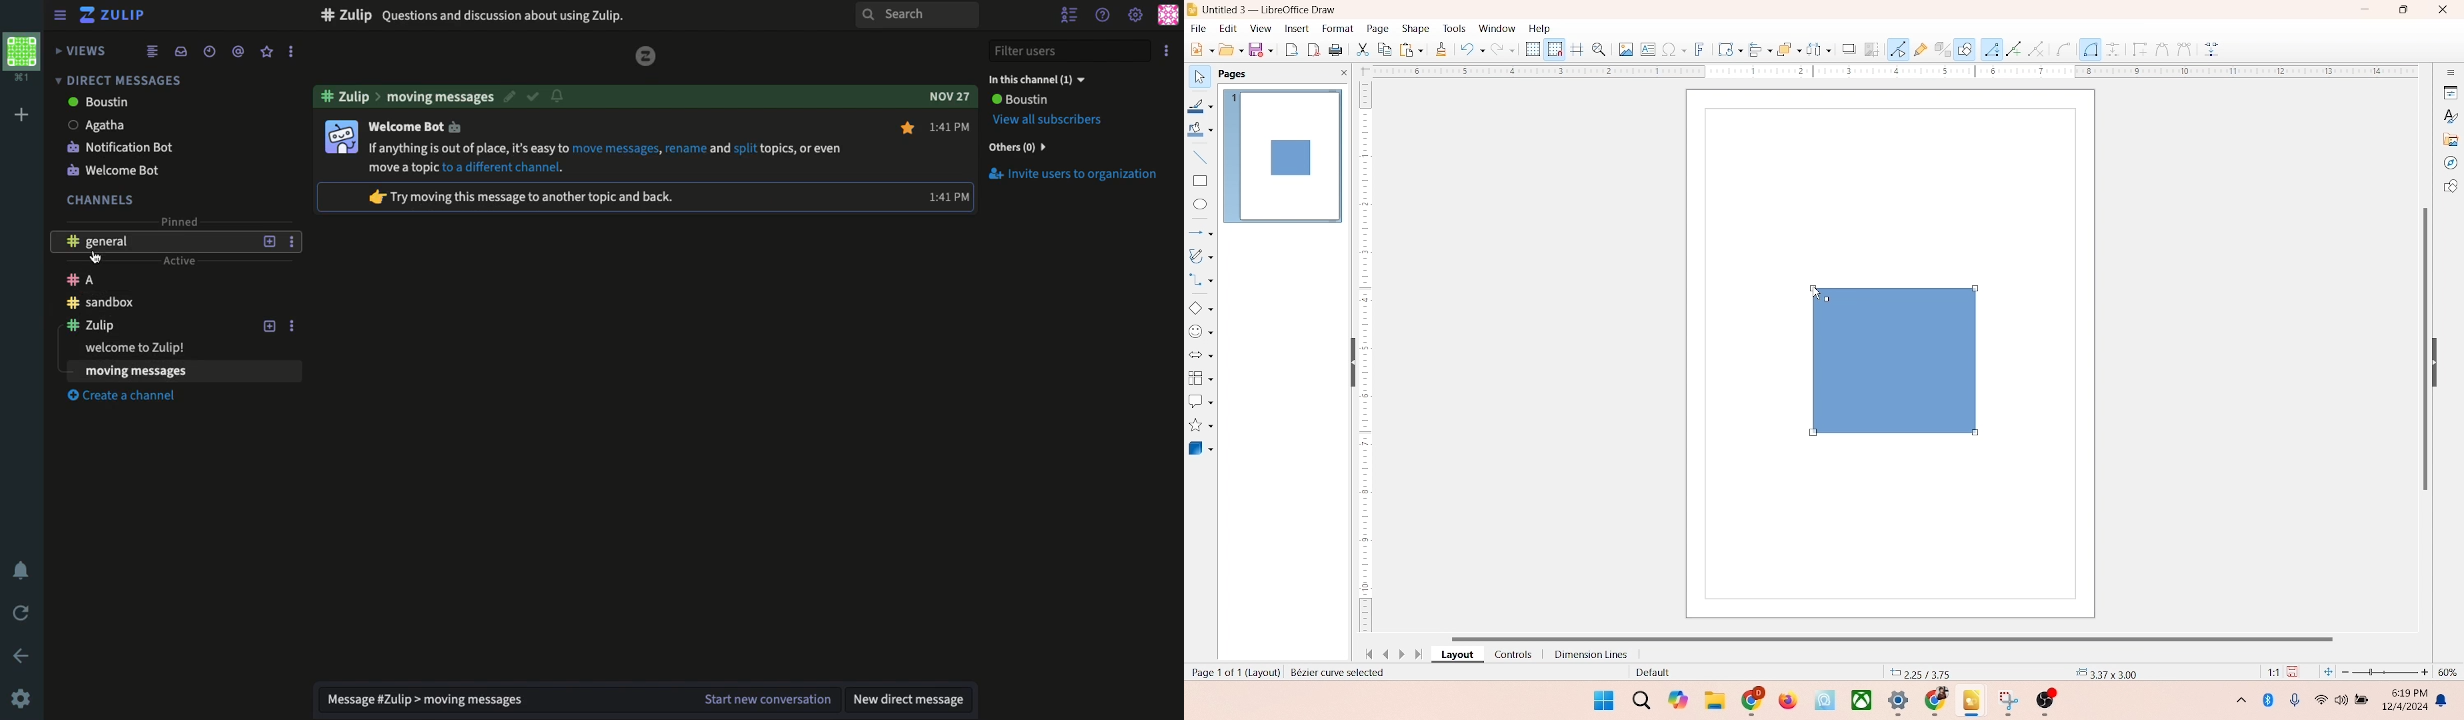 The height and width of the screenshot is (728, 2464). What do you see at coordinates (180, 51) in the screenshot?
I see `Inbox` at bounding box center [180, 51].